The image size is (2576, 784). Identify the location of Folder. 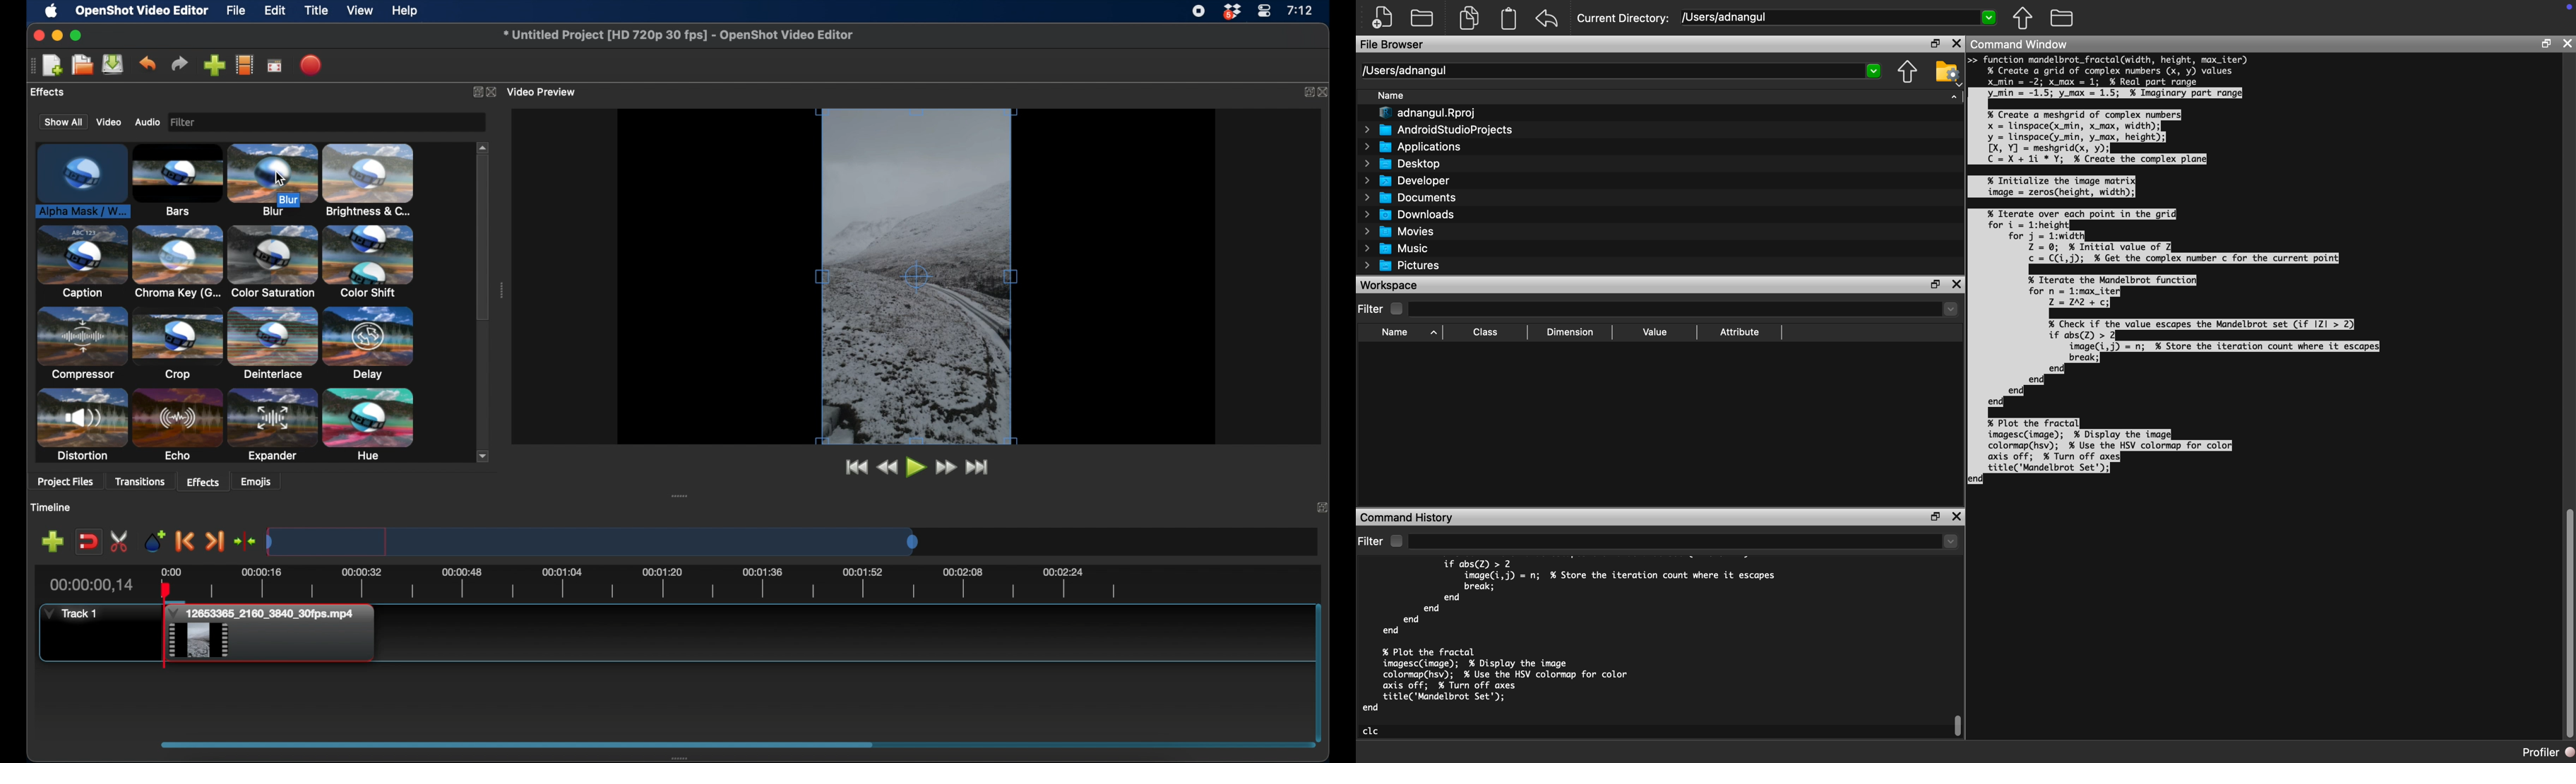
(2061, 19).